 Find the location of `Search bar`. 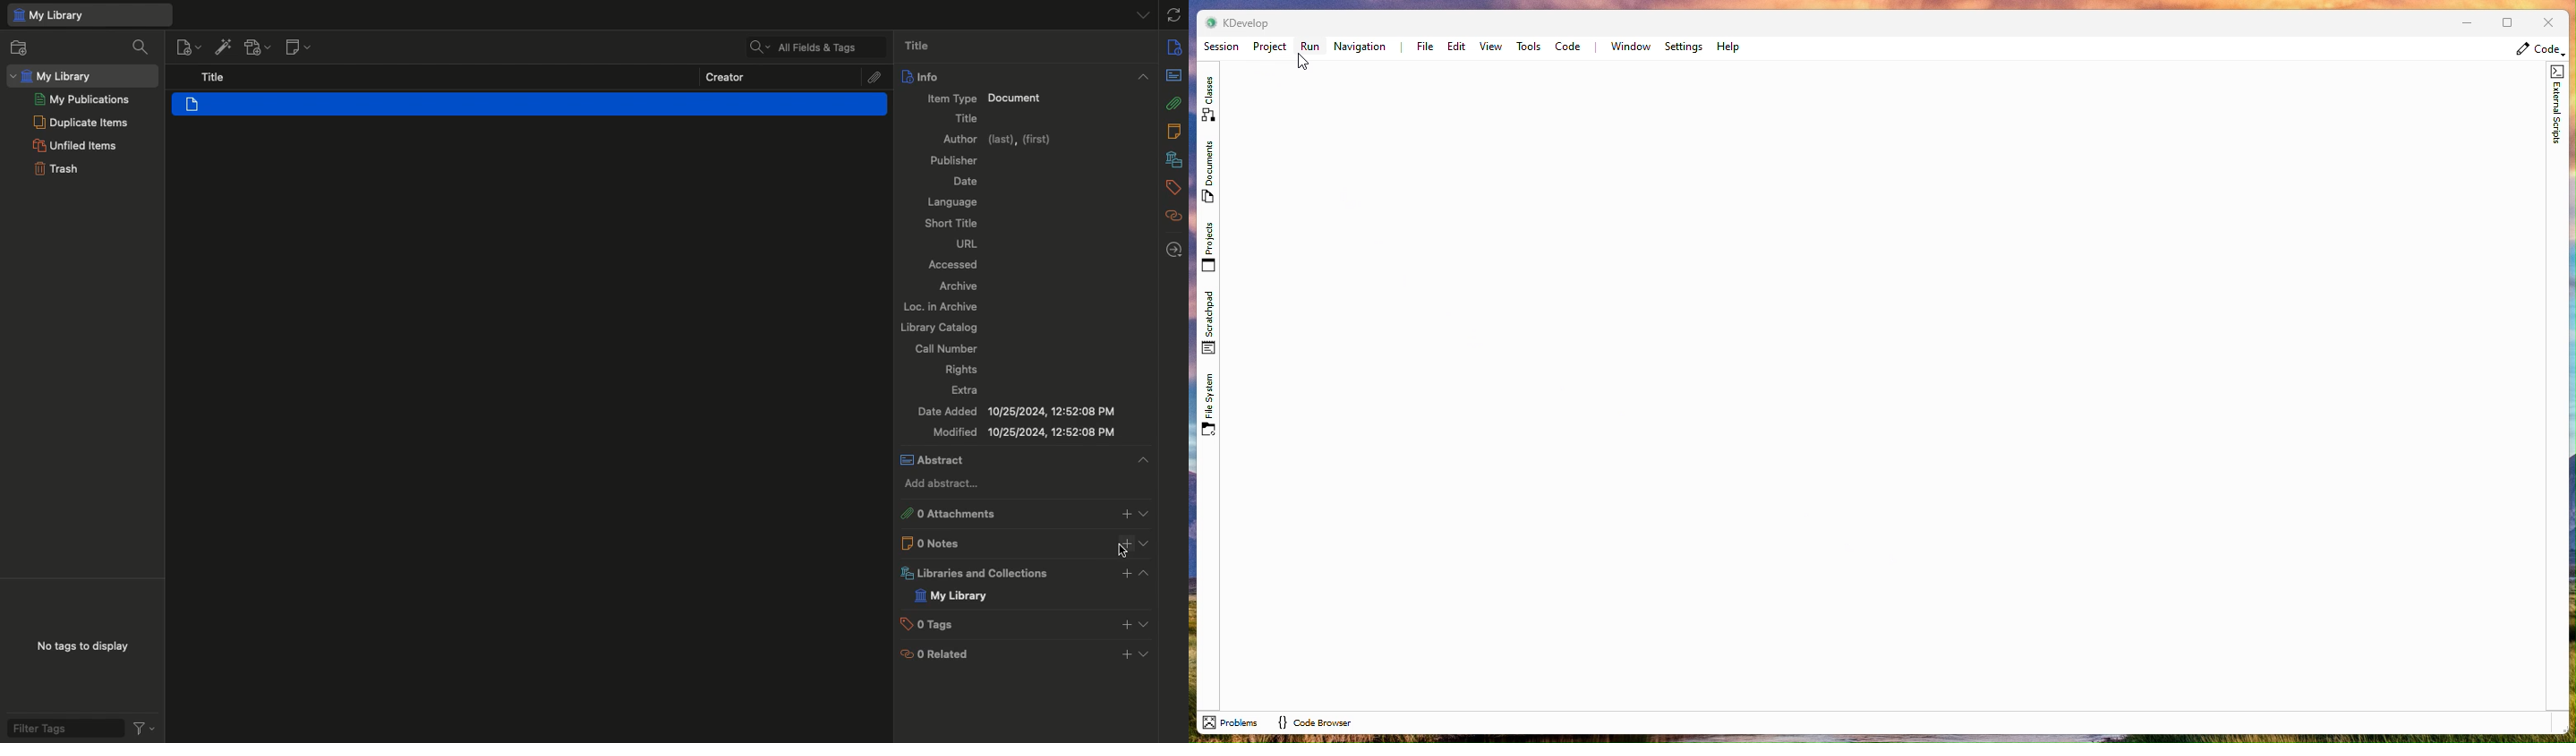

Search bar is located at coordinates (811, 46).